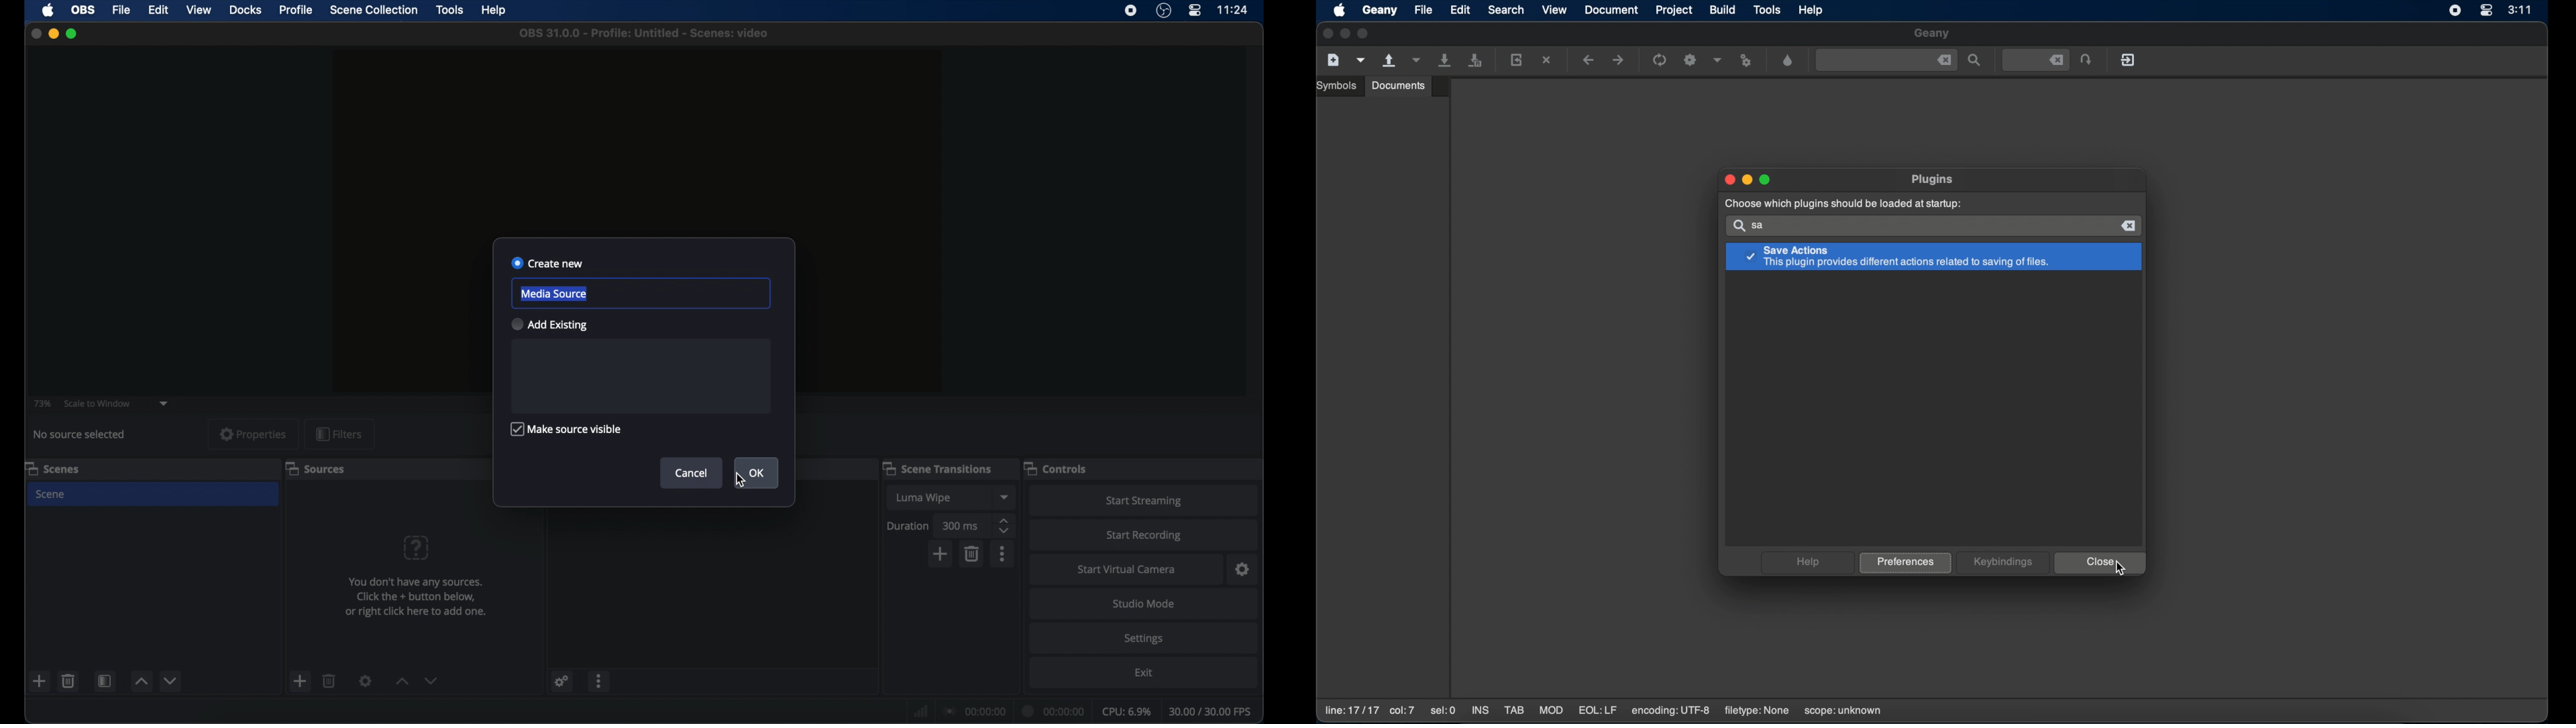 The image size is (2576, 728). I want to click on scene, so click(52, 495).